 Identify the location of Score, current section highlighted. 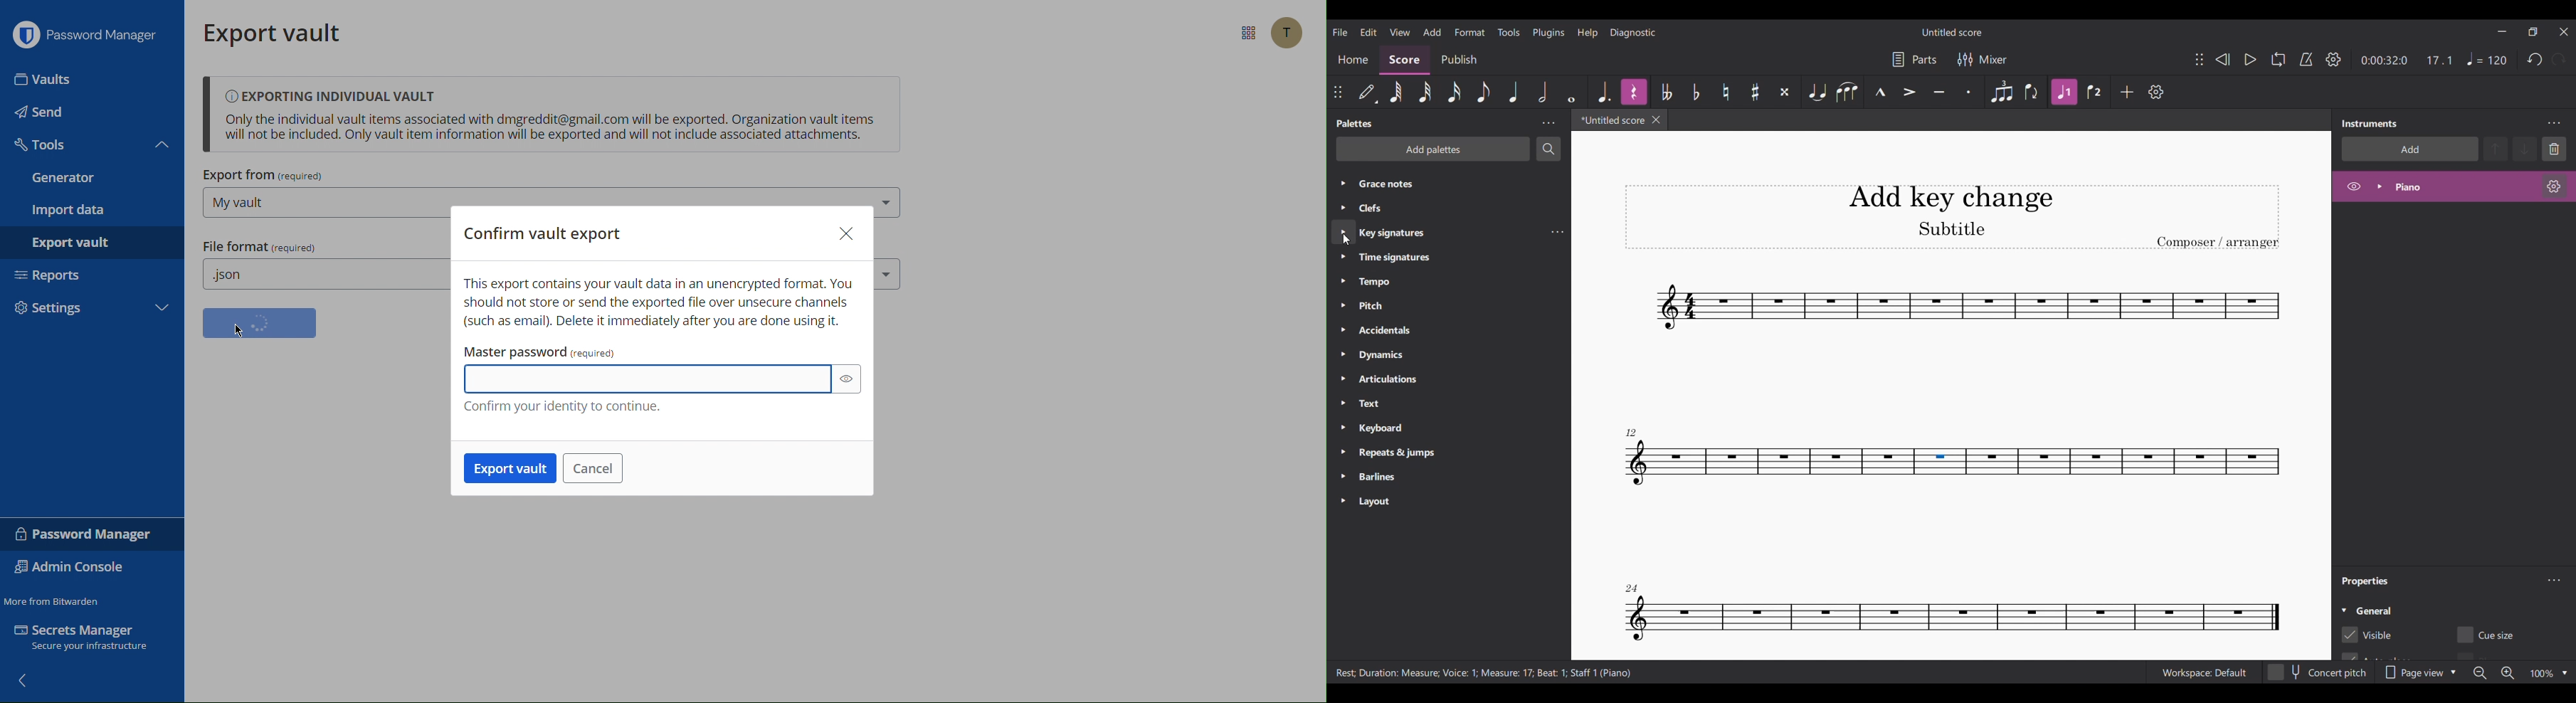
(1405, 60).